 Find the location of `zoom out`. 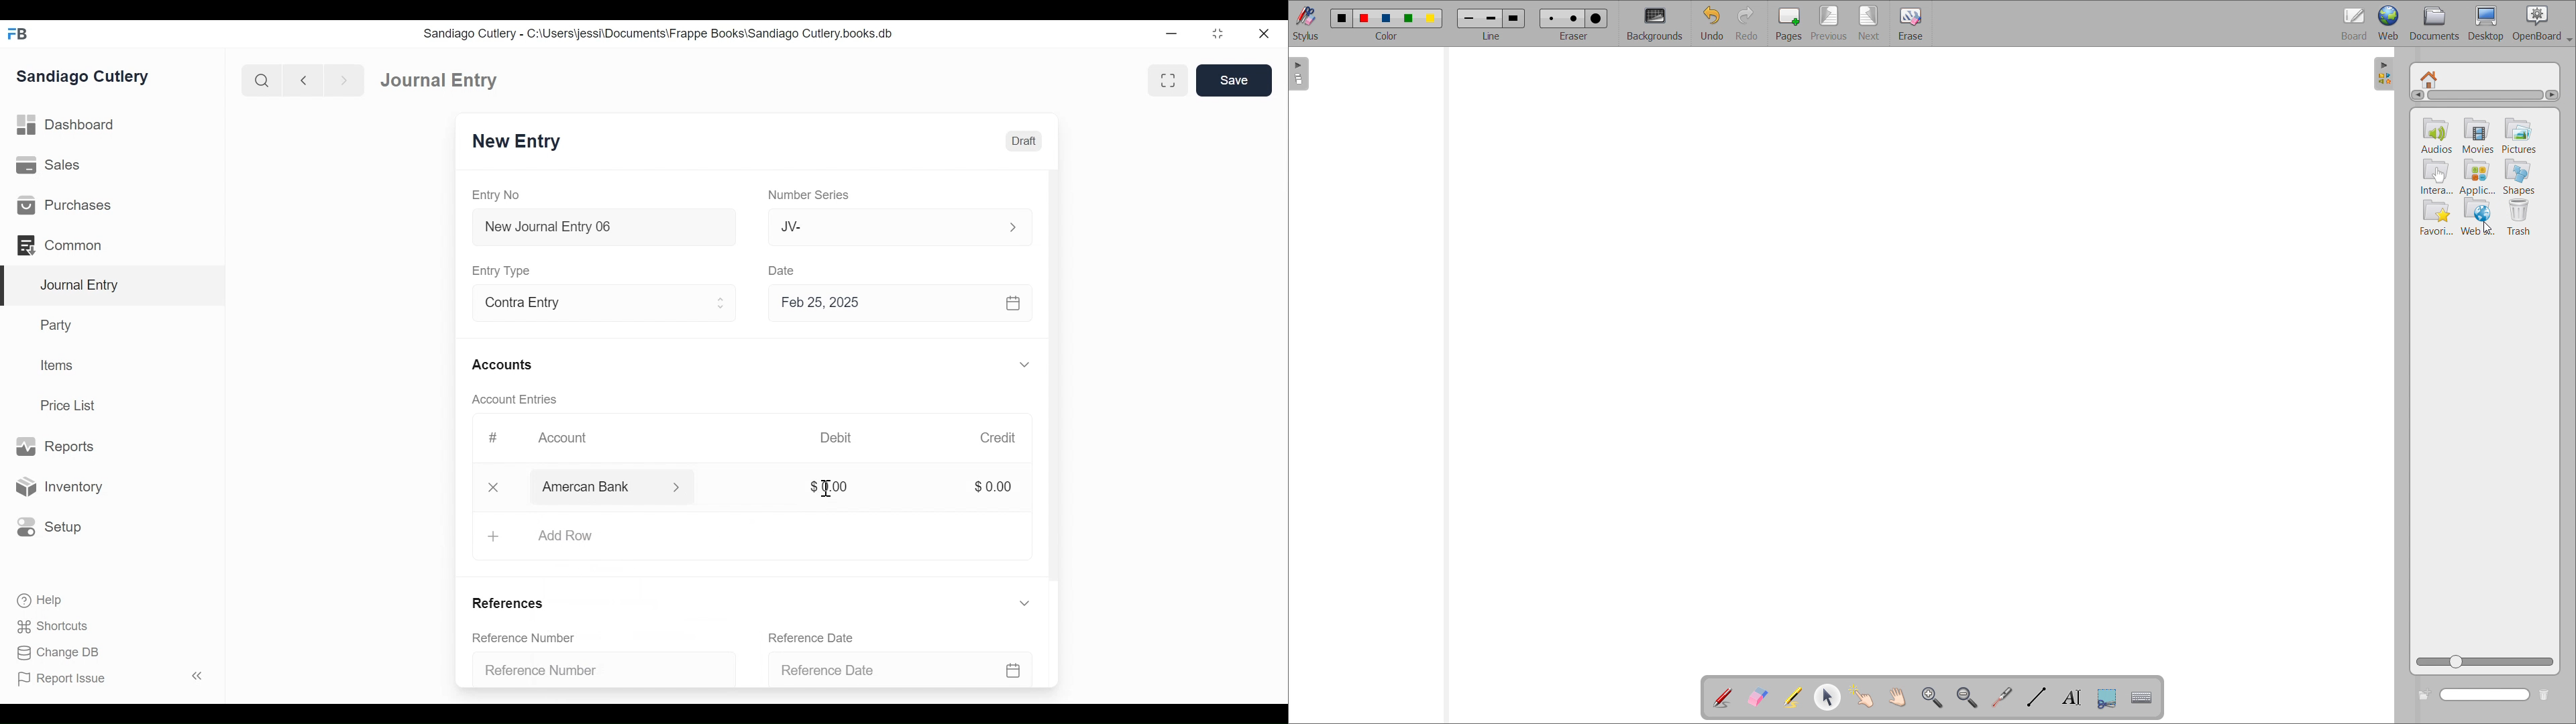

zoom out is located at coordinates (1968, 697).